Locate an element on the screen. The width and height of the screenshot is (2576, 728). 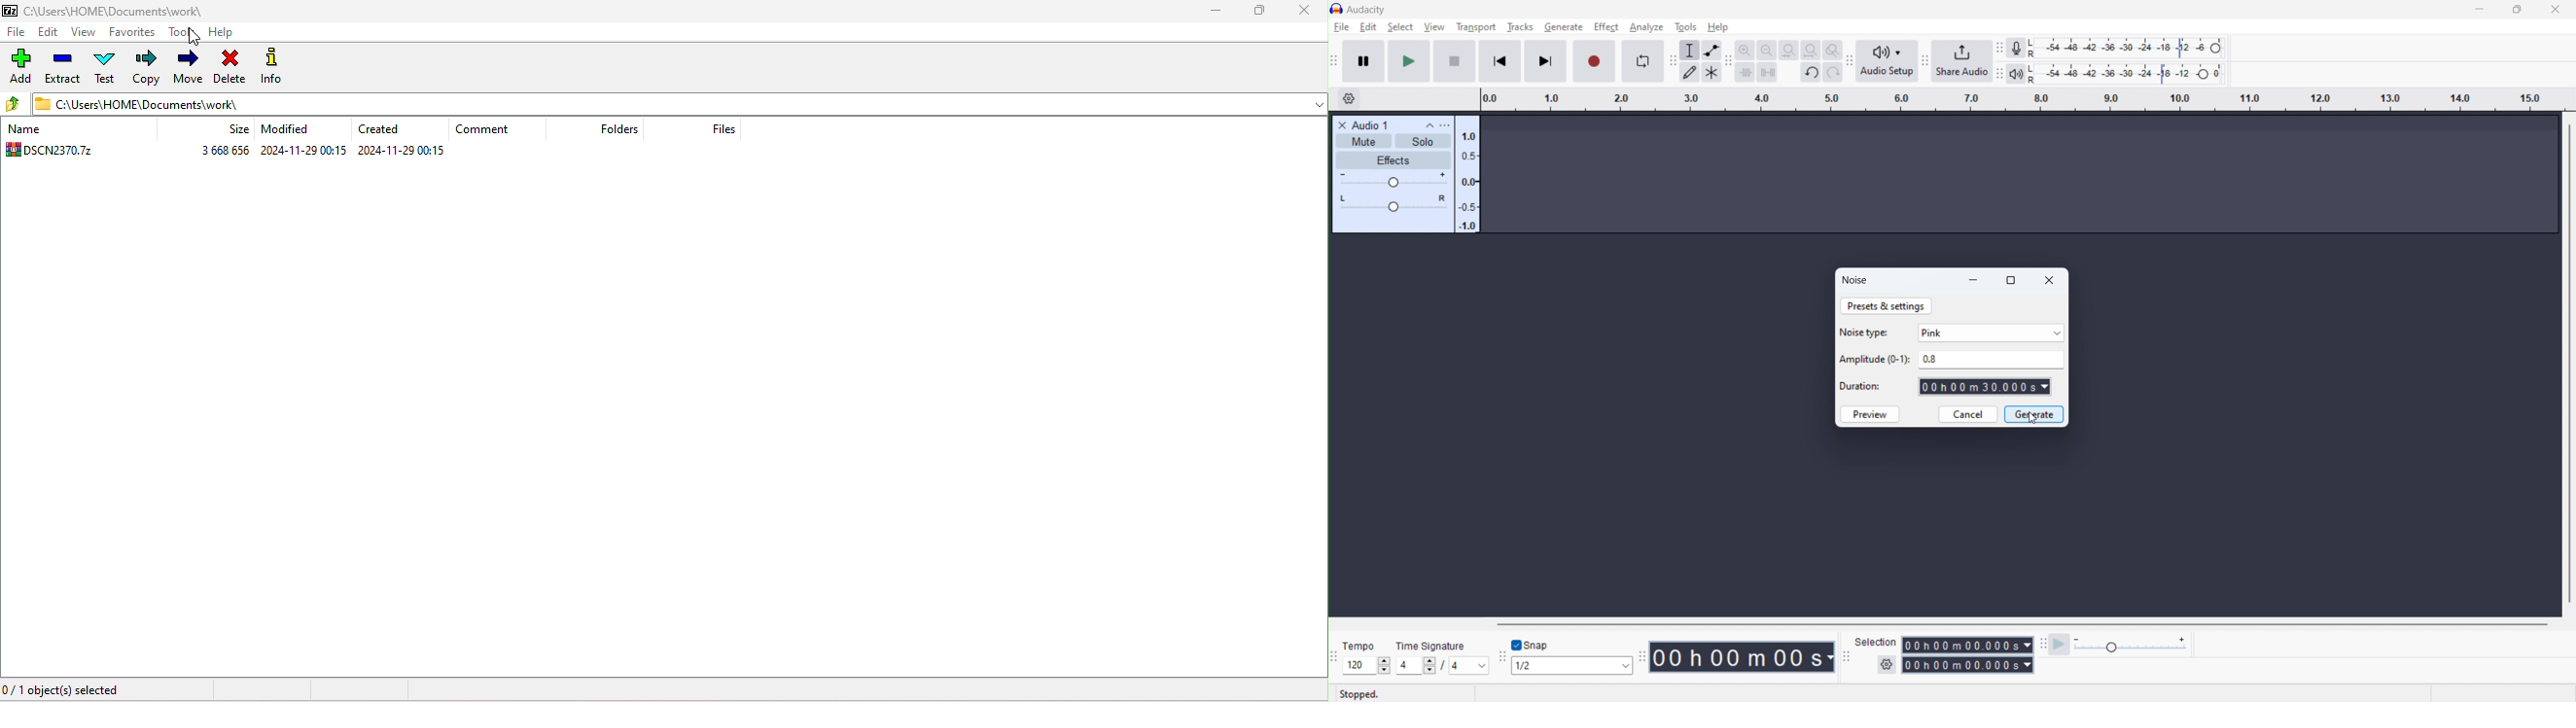
analyze is located at coordinates (1646, 27).